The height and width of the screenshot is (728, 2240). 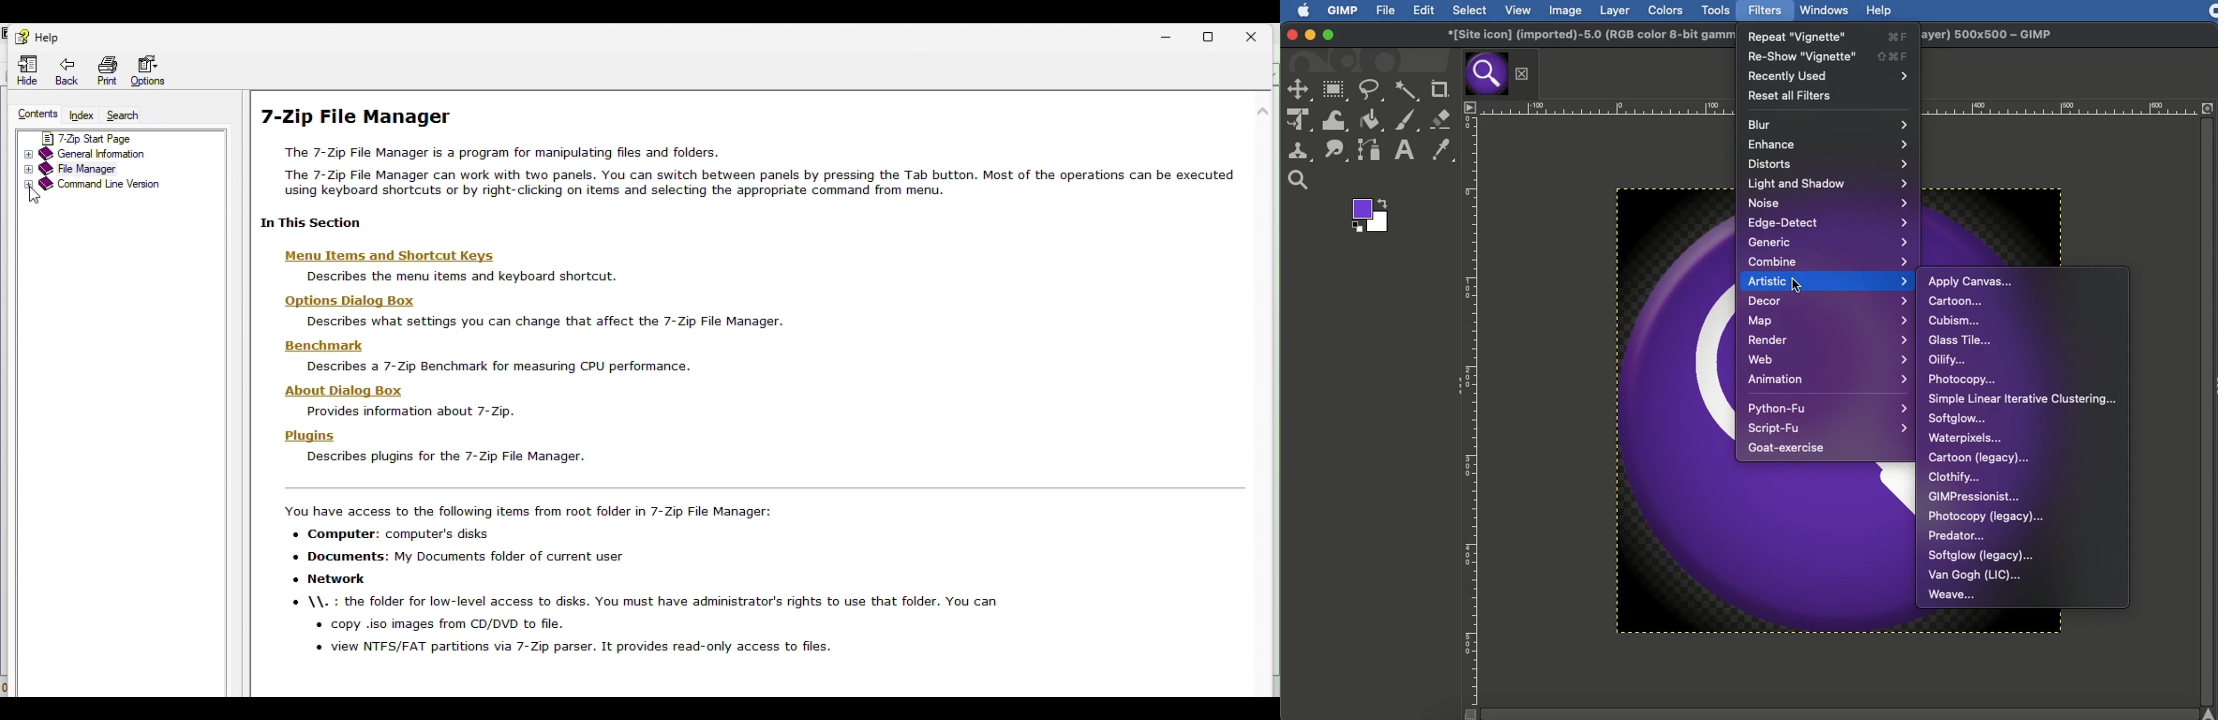 What do you see at coordinates (108, 154) in the screenshot?
I see `General information` at bounding box center [108, 154].